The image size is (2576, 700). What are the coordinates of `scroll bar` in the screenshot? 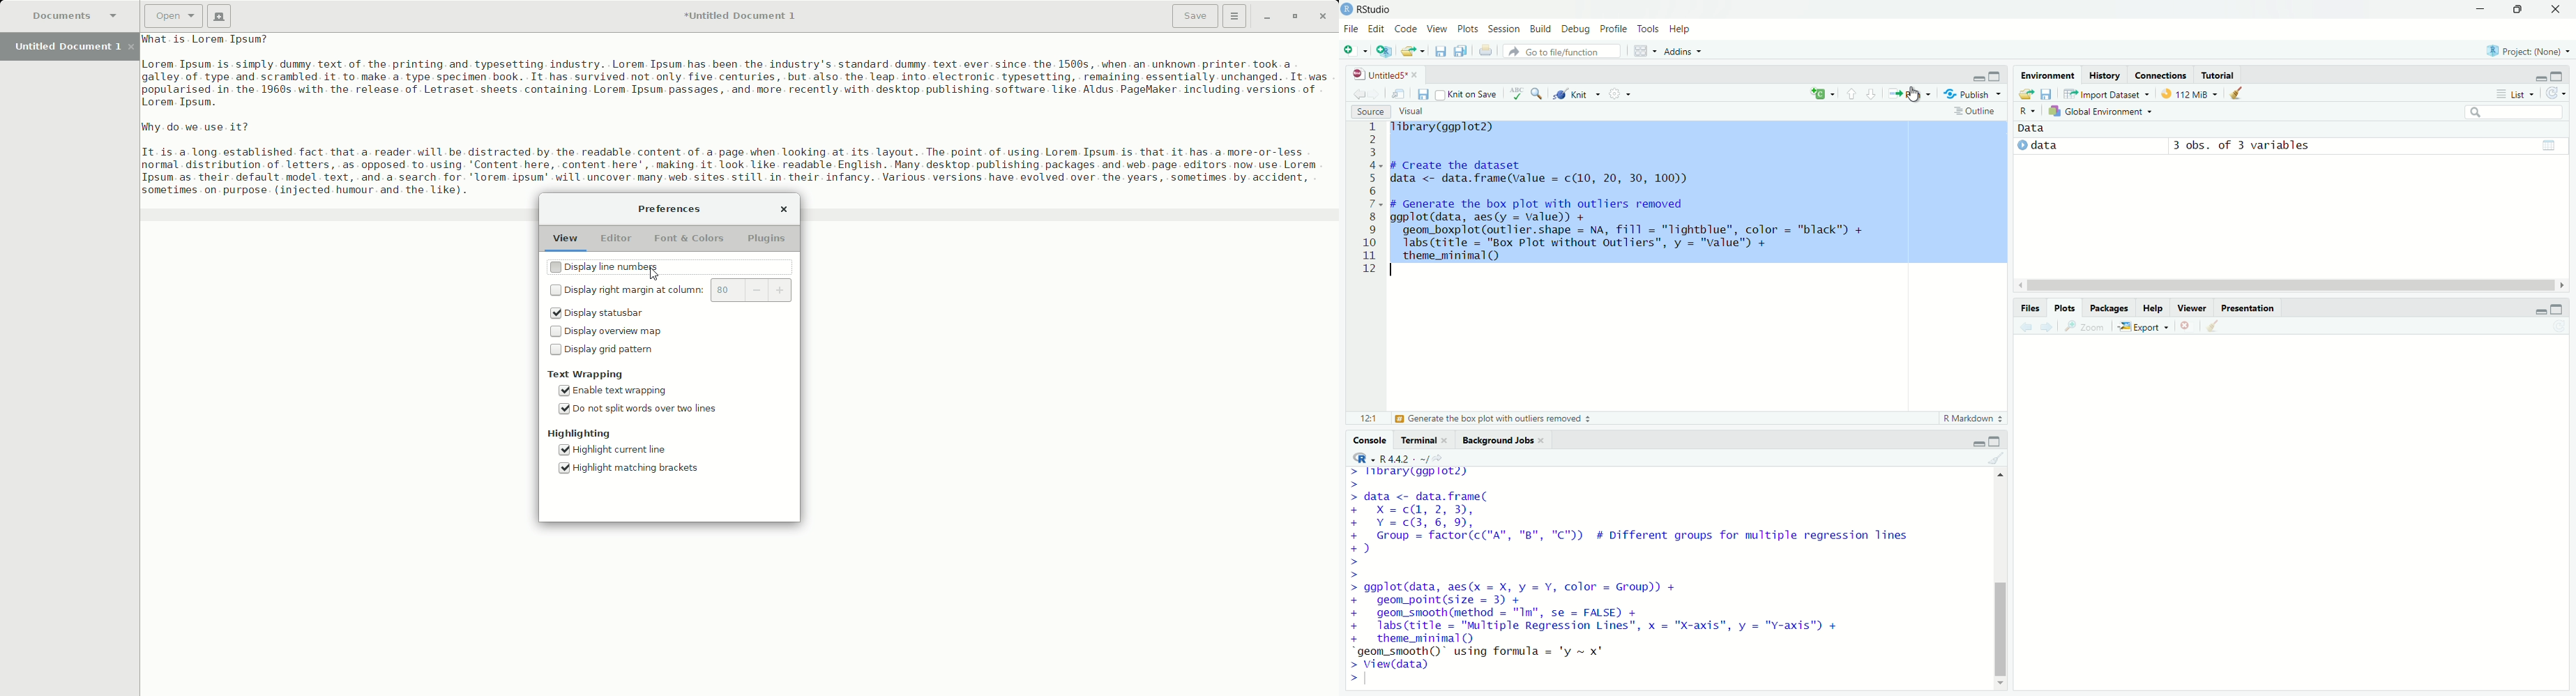 It's located at (2278, 284).